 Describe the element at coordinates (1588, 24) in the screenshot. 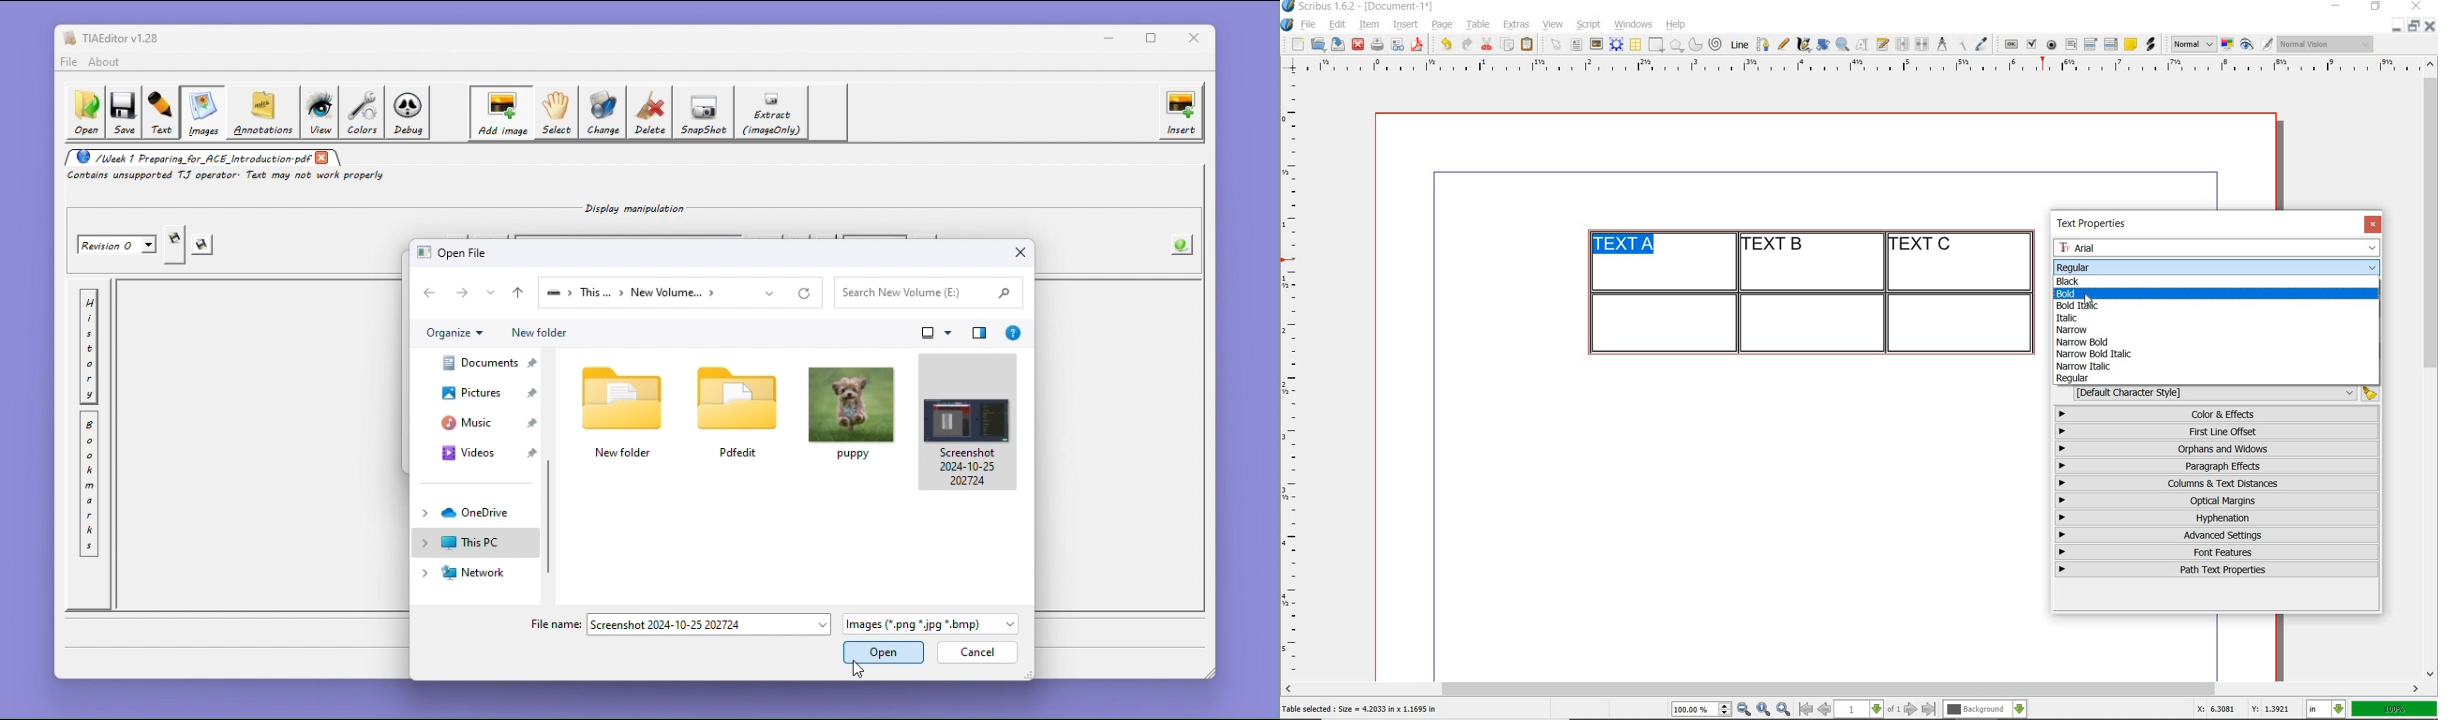

I see `script` at that location.